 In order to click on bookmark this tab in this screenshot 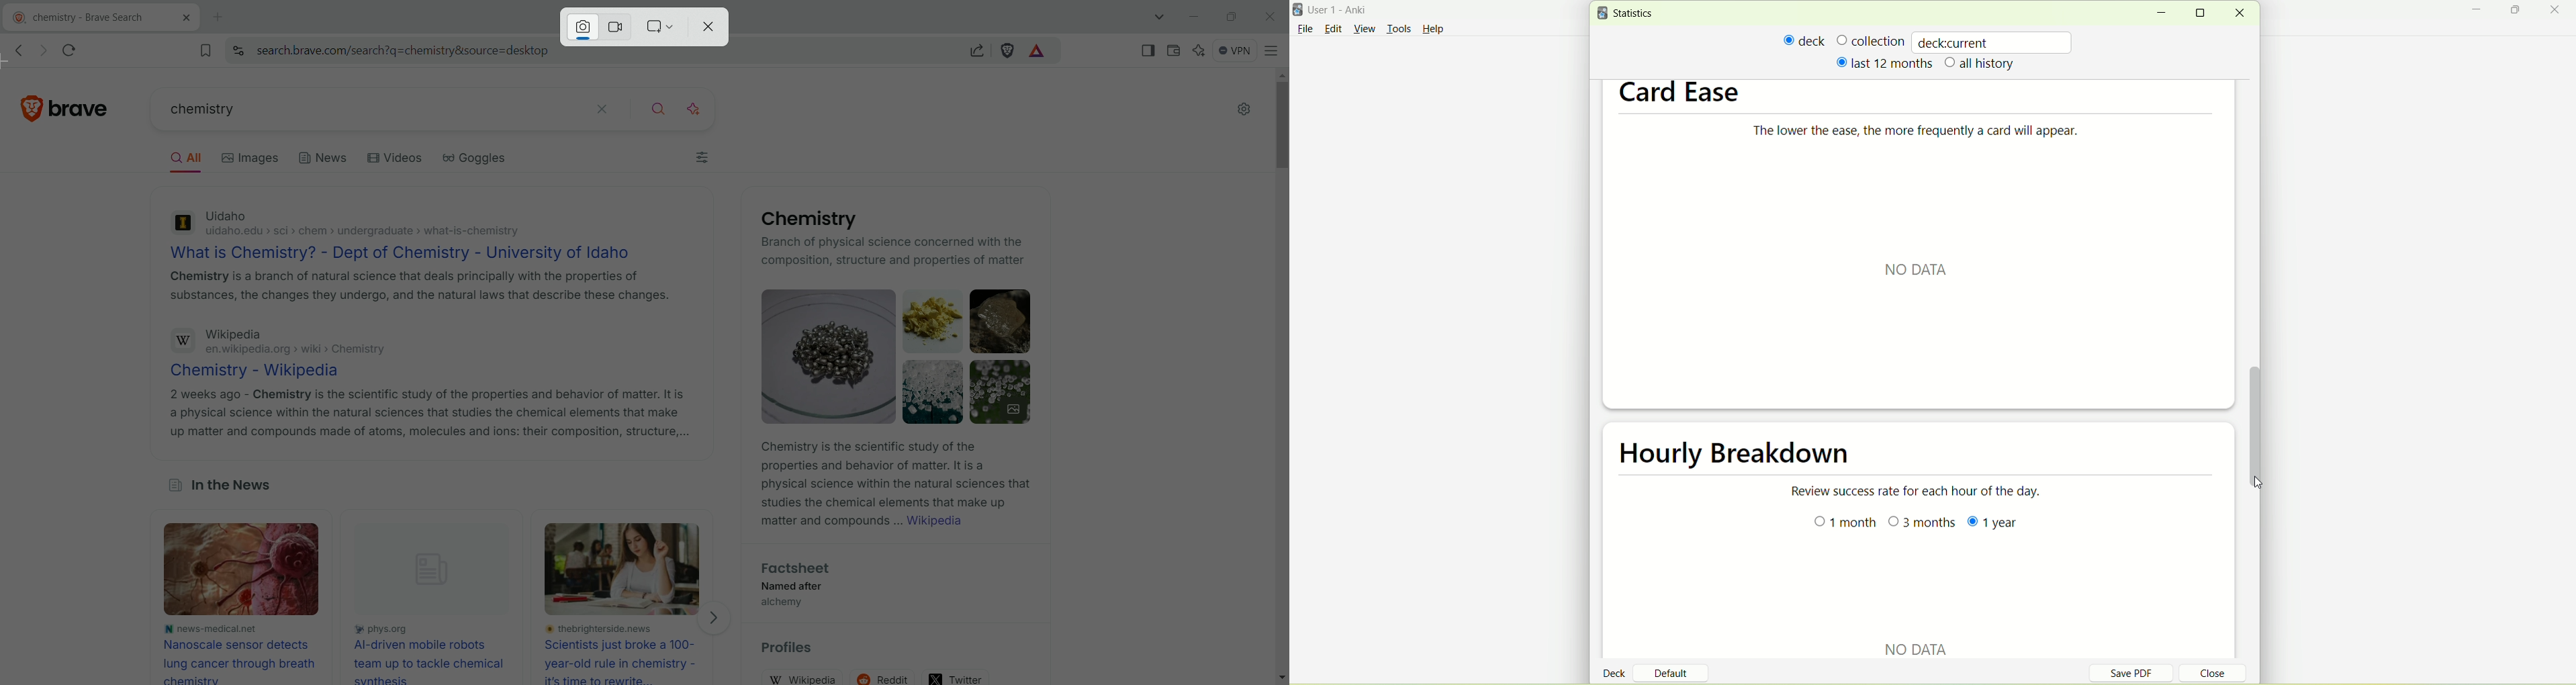, I will do `click(206, 50)`.